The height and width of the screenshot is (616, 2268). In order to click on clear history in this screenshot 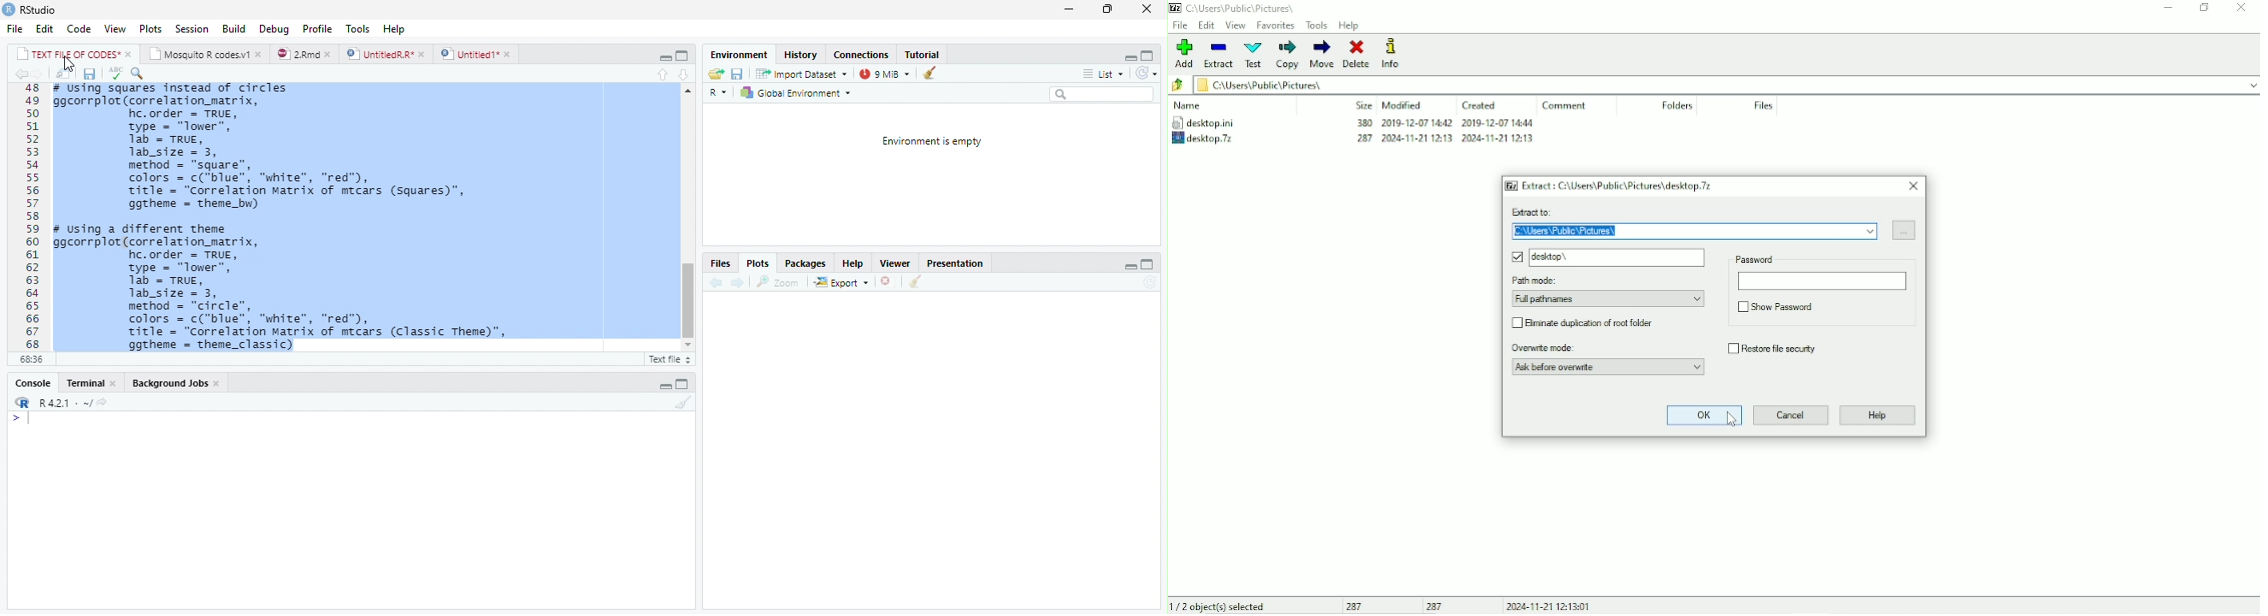, I will do `click(933, 74)`.